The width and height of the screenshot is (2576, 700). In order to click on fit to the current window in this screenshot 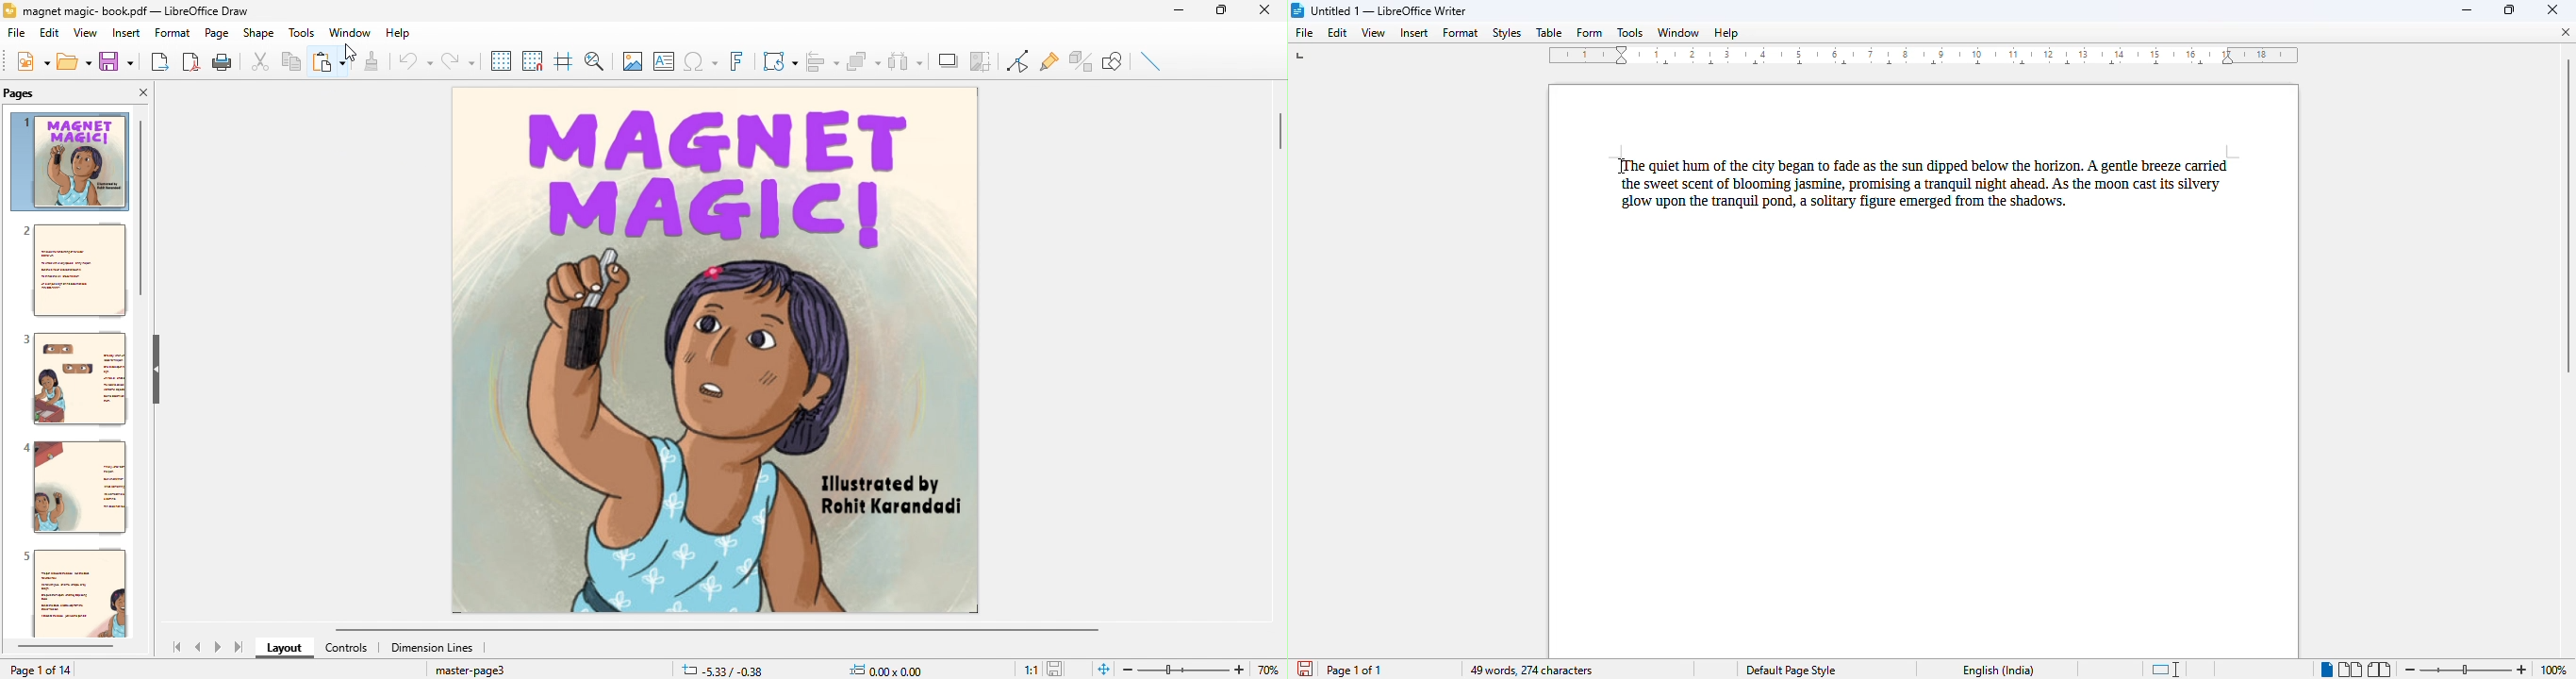, I will do `click(1098, 669)`.